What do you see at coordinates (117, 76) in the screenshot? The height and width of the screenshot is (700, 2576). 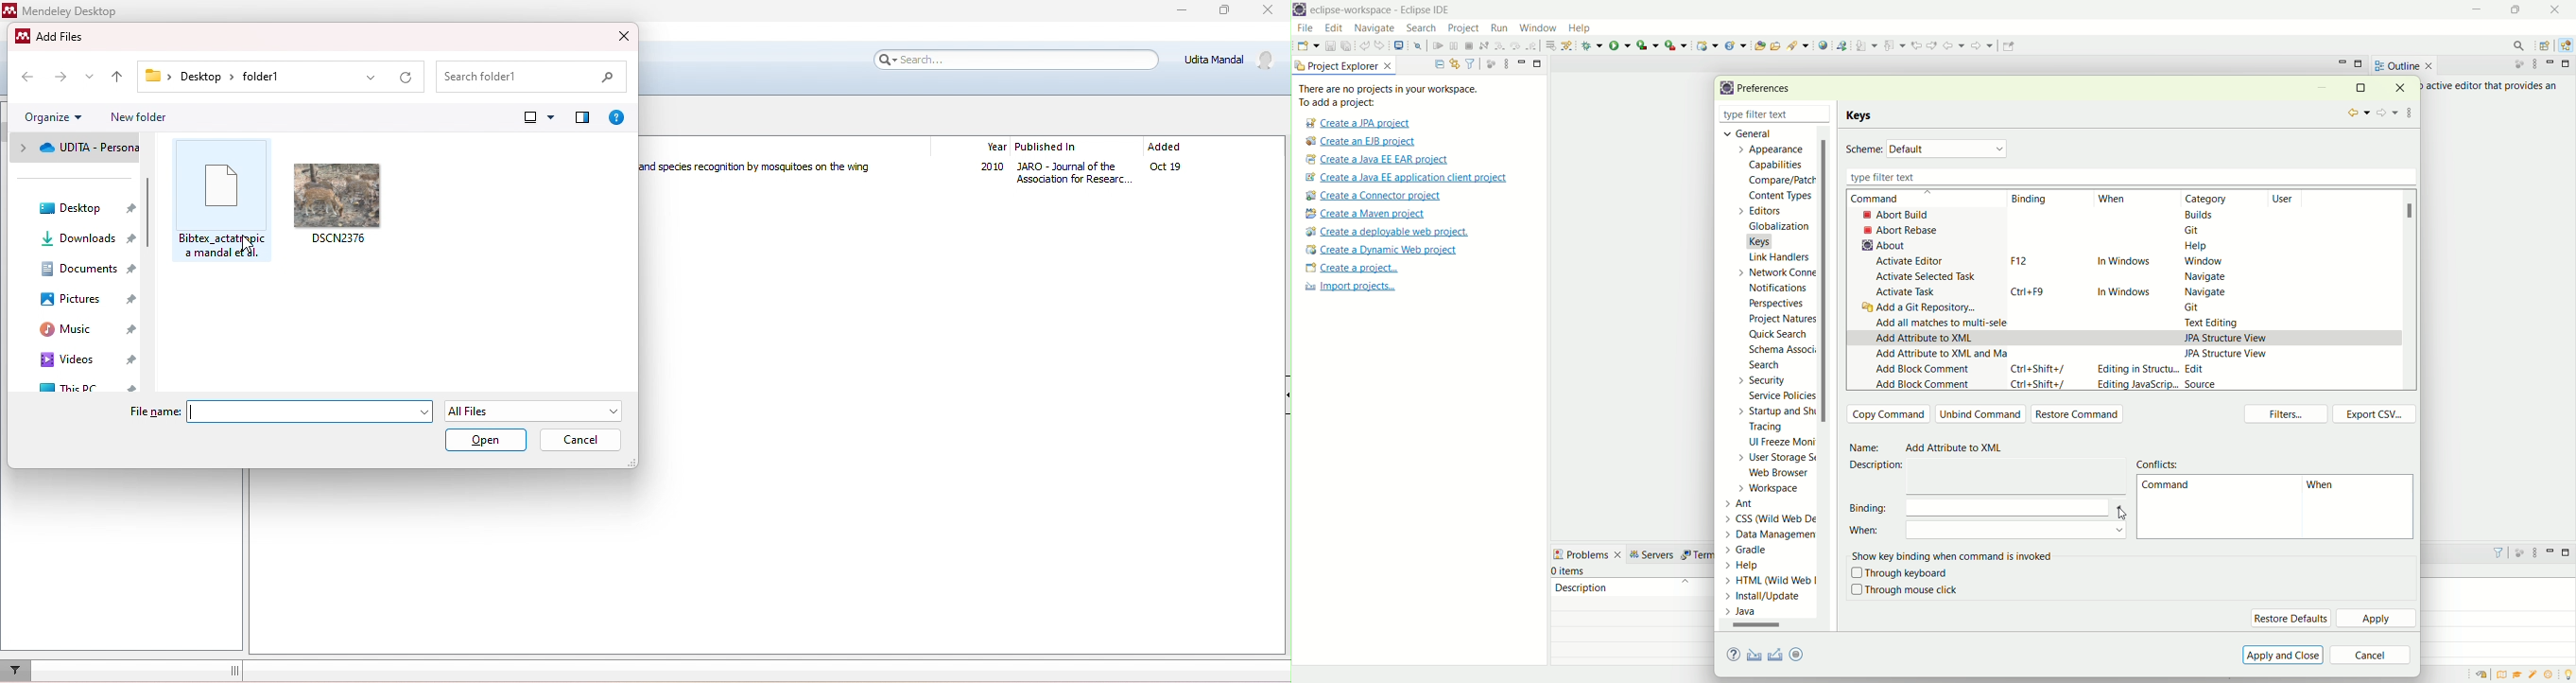 I see `up to previous folder` at bounding box center [117, 76].